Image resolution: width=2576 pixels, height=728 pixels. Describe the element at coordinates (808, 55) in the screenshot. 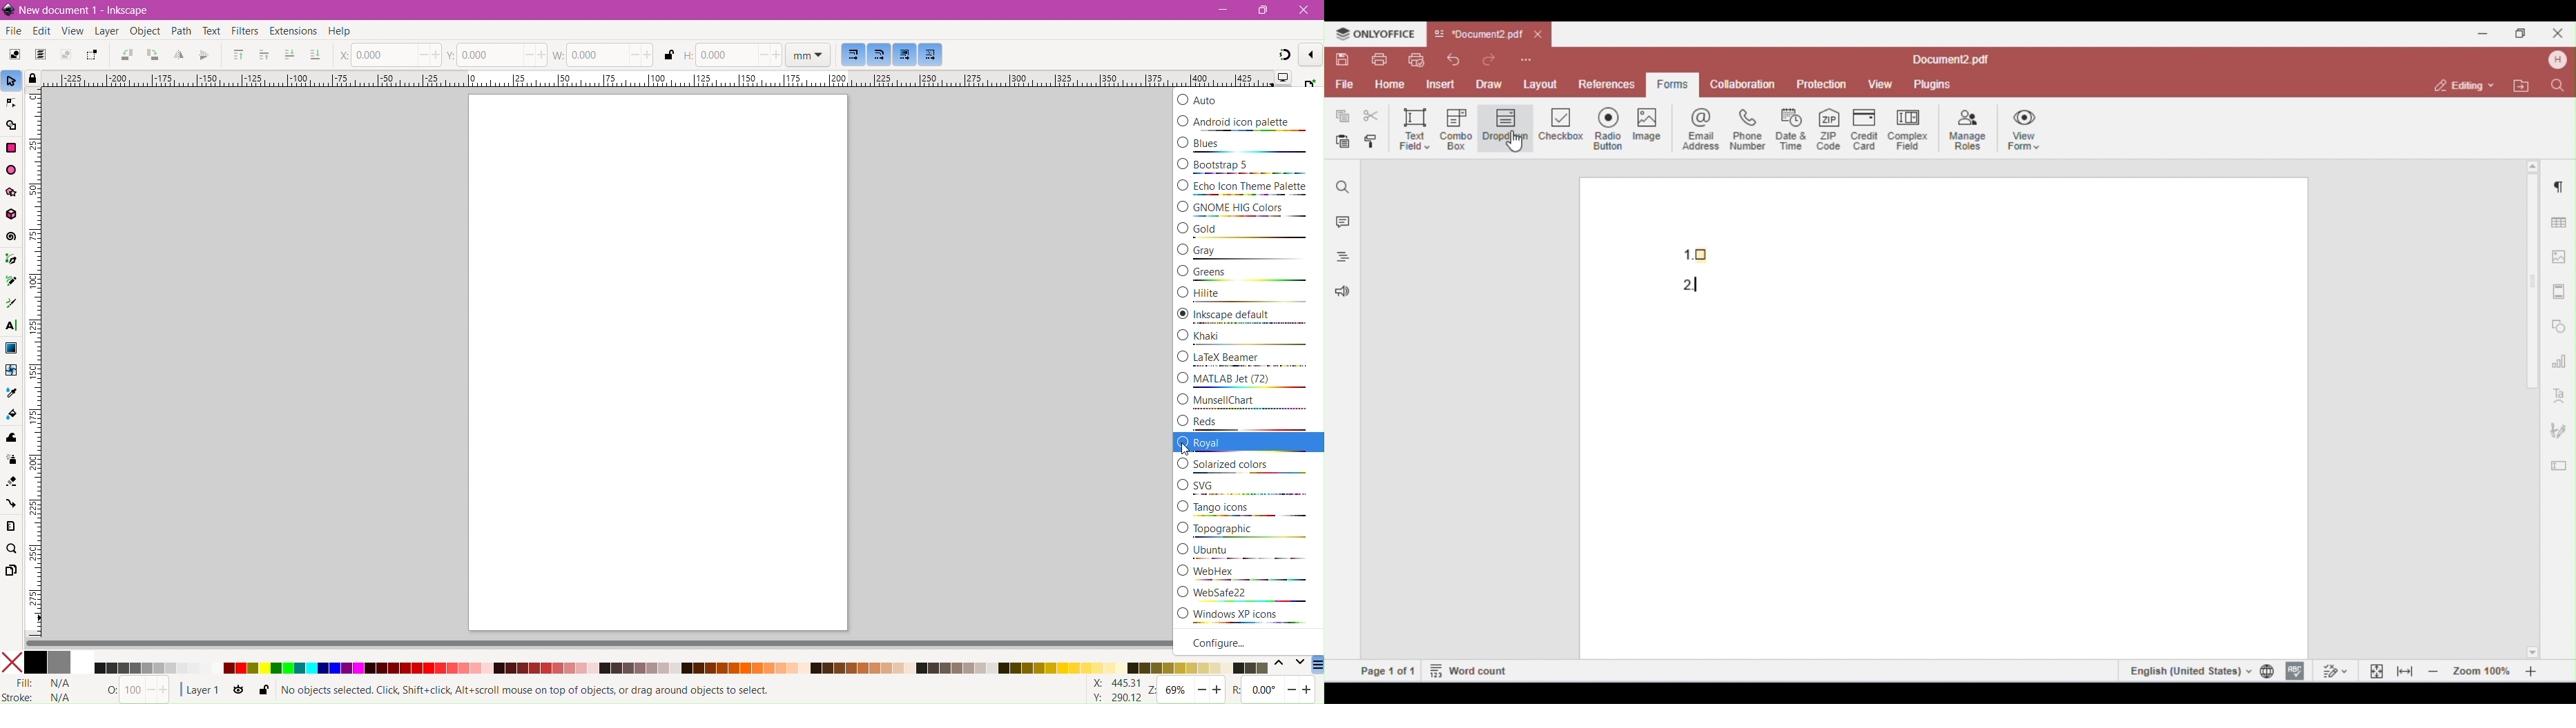

I see `Set Ruler dimension` at that location.